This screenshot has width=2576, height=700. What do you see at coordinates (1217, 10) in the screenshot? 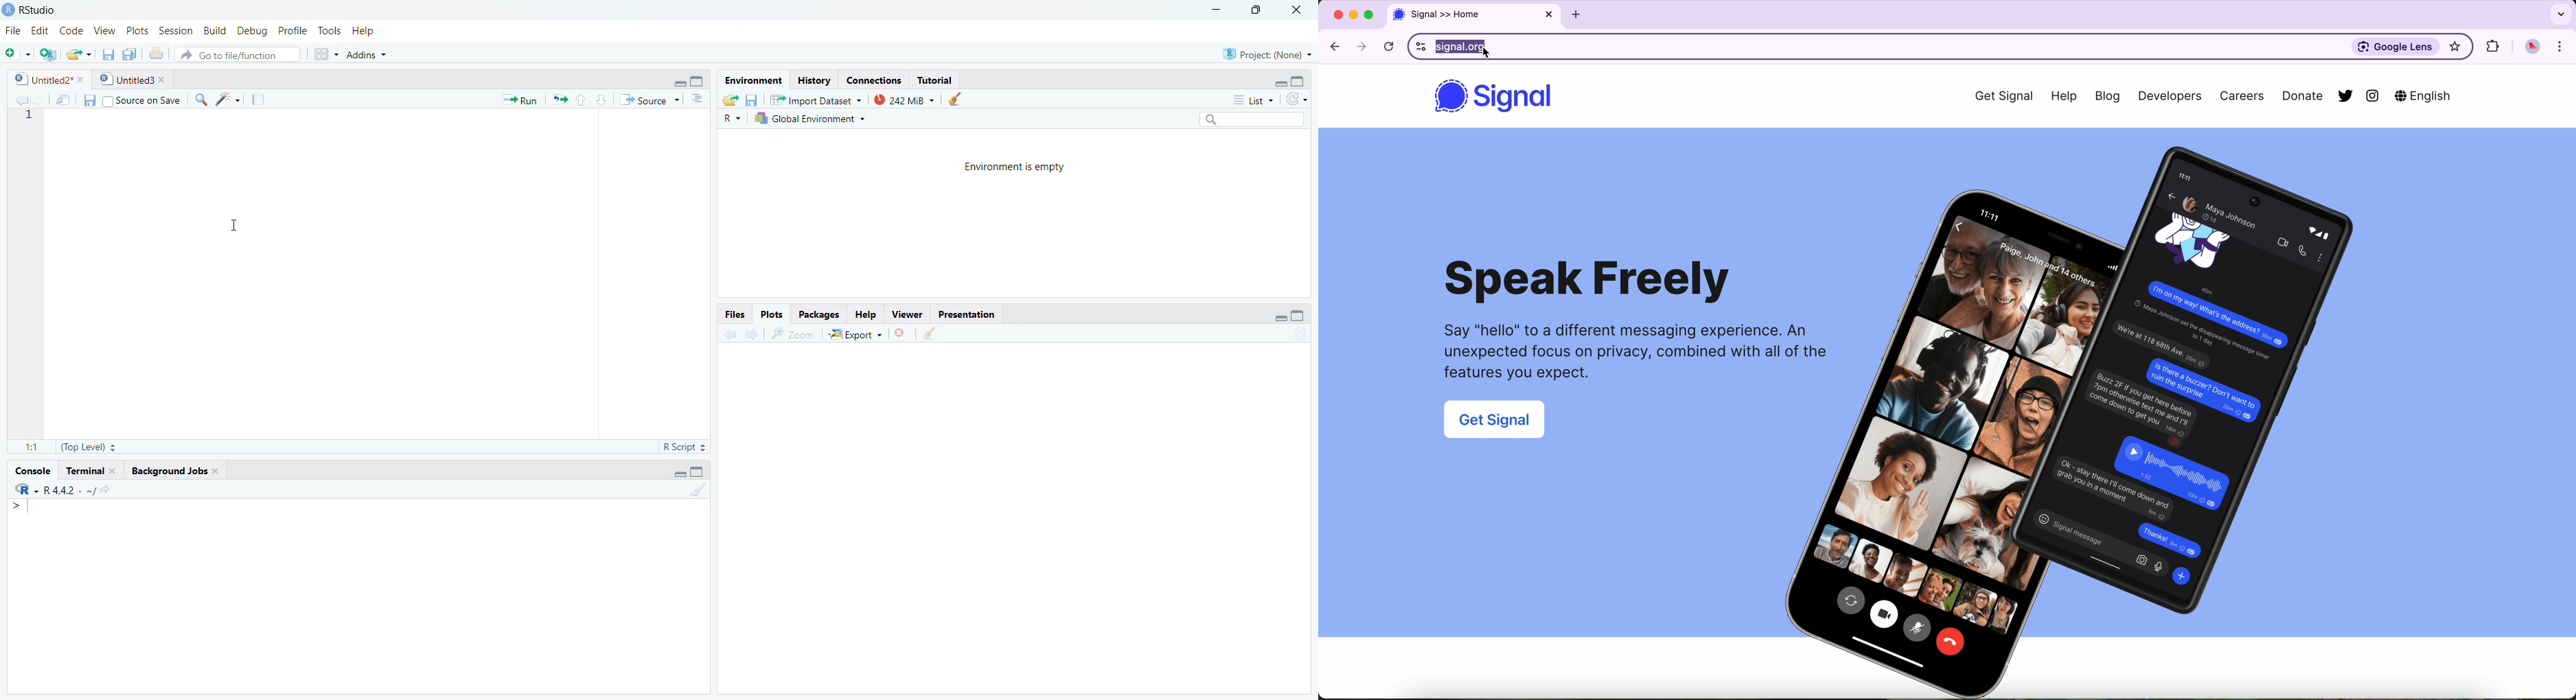
I see `Minimize` at bounding box center [1217, 10].